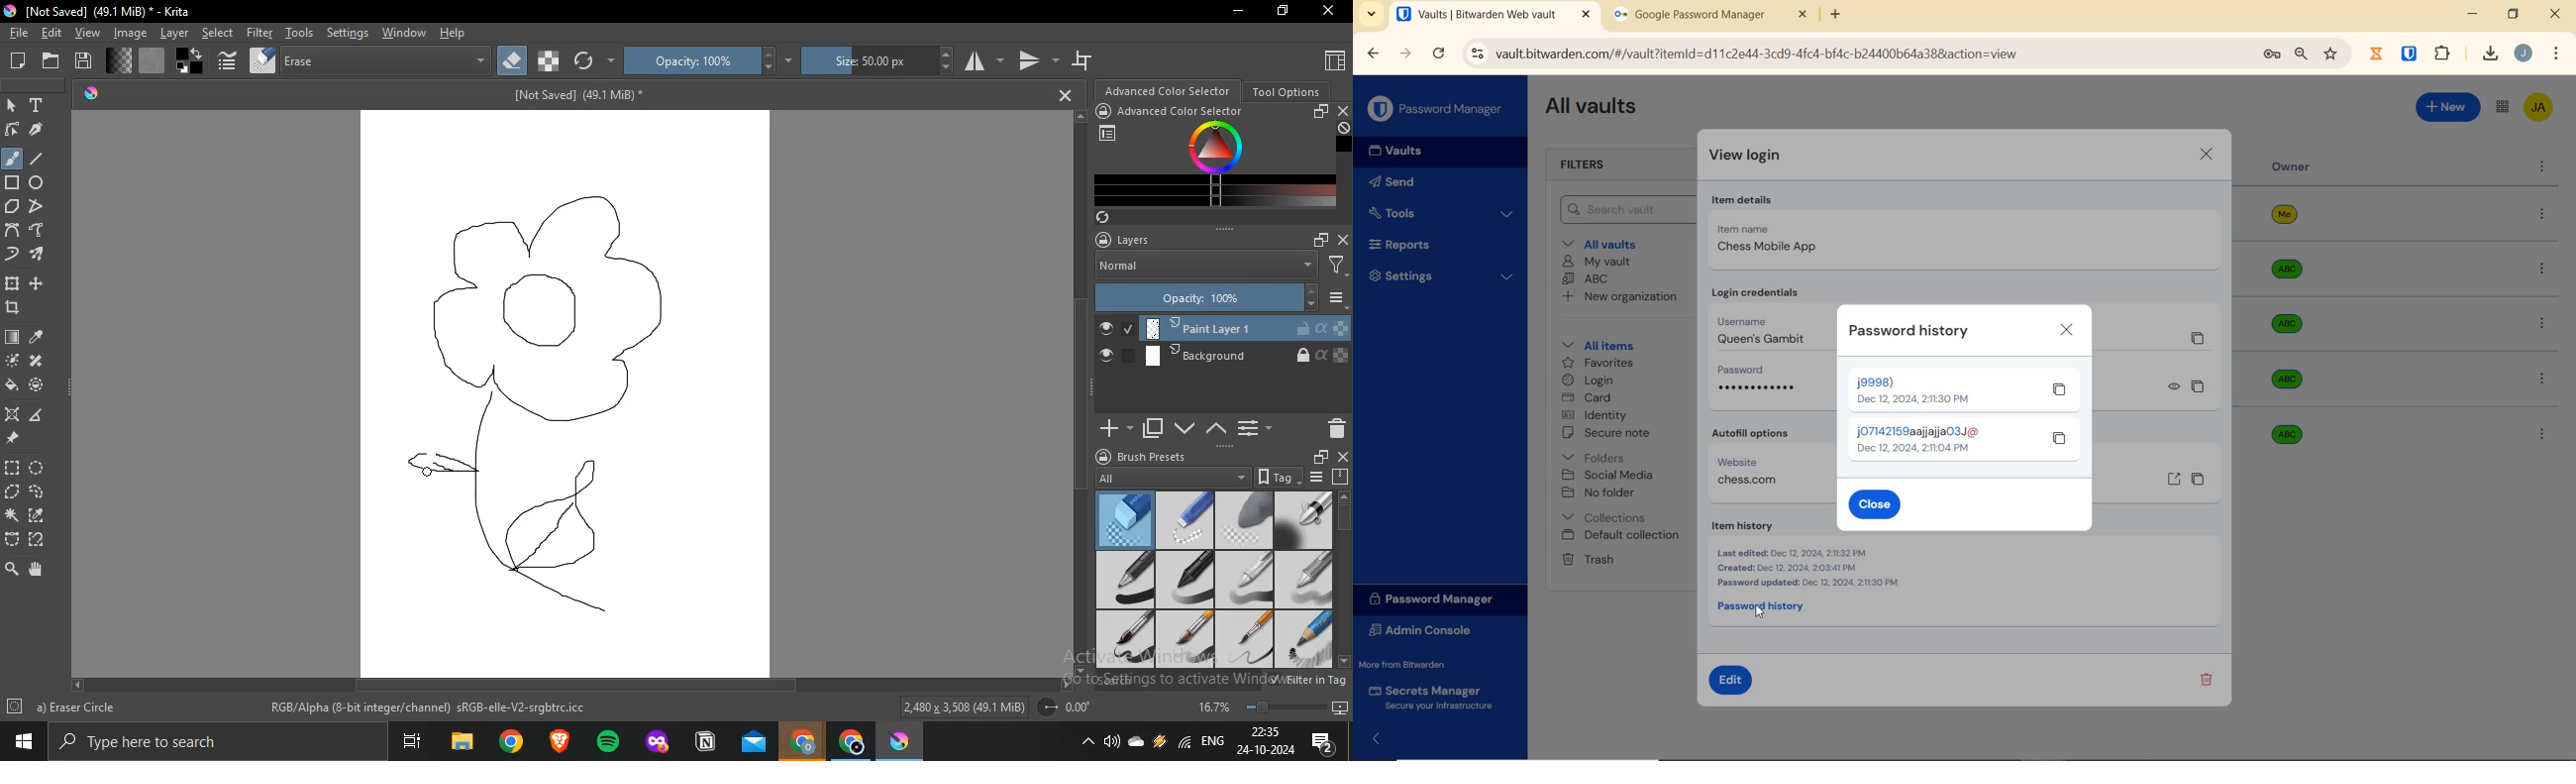  I want to click on image, so click(128, 32).